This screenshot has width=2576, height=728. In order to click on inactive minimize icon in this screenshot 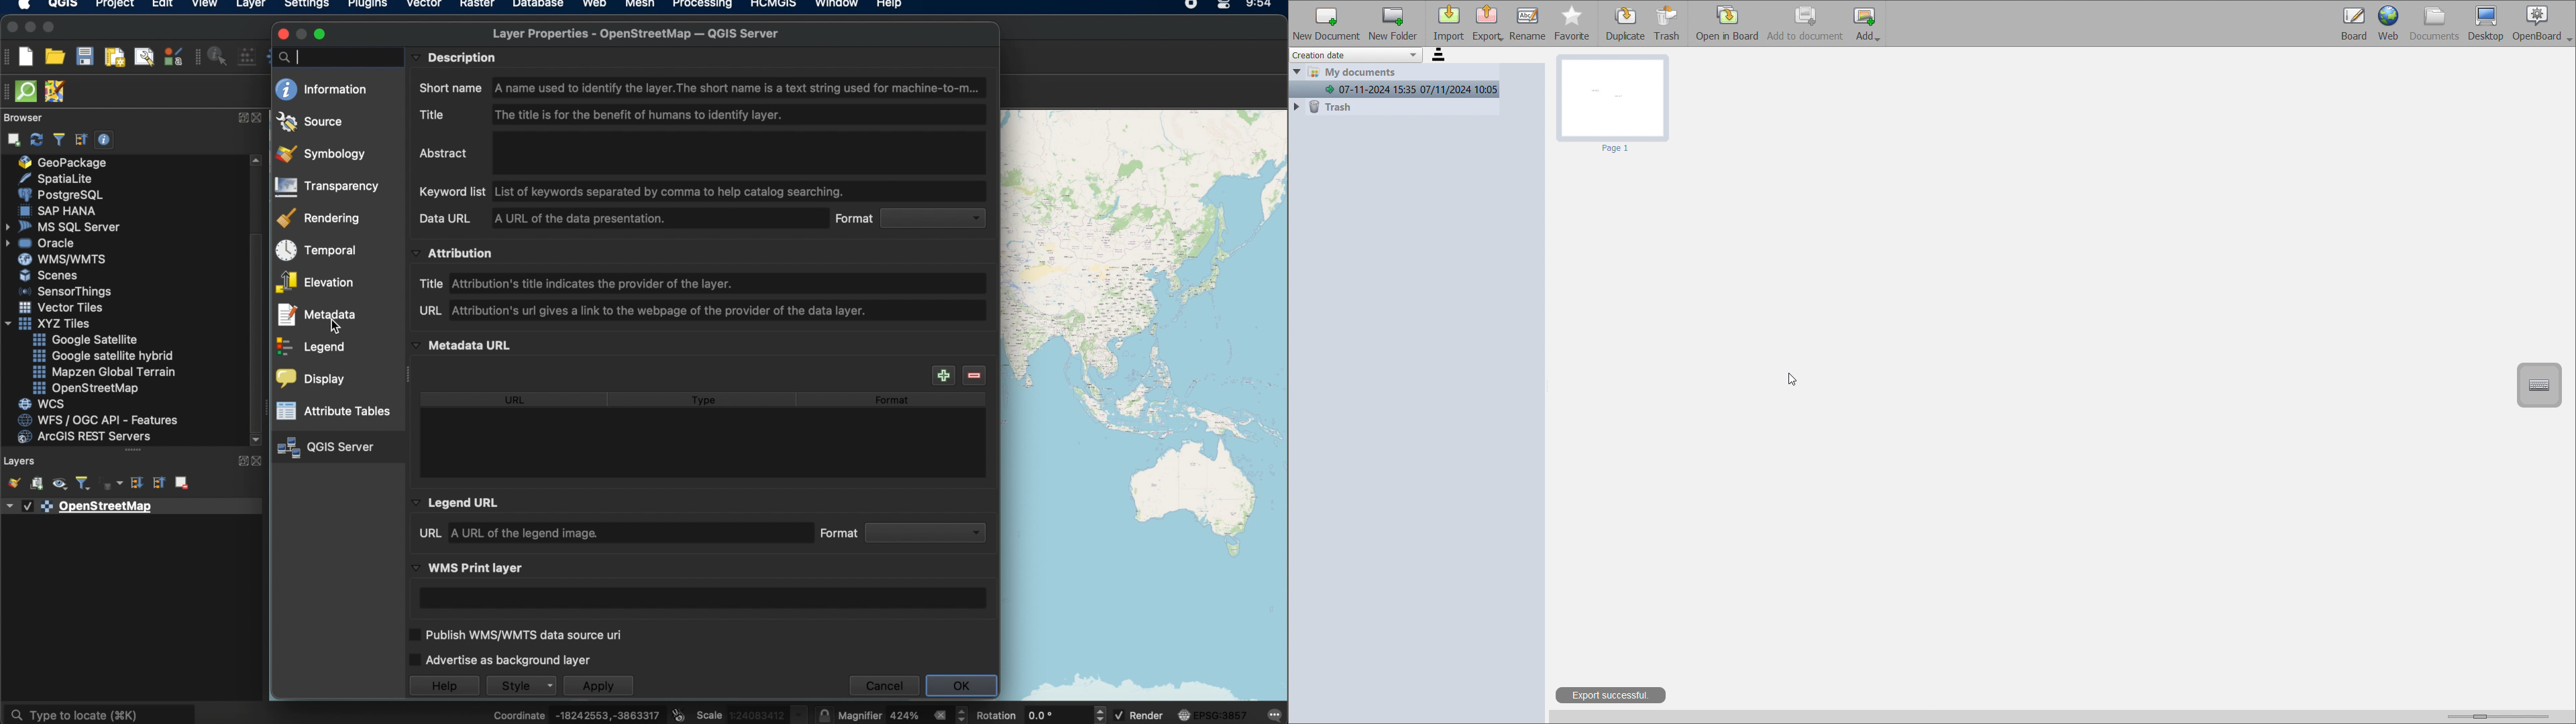, I will do `click(303, 36)`.